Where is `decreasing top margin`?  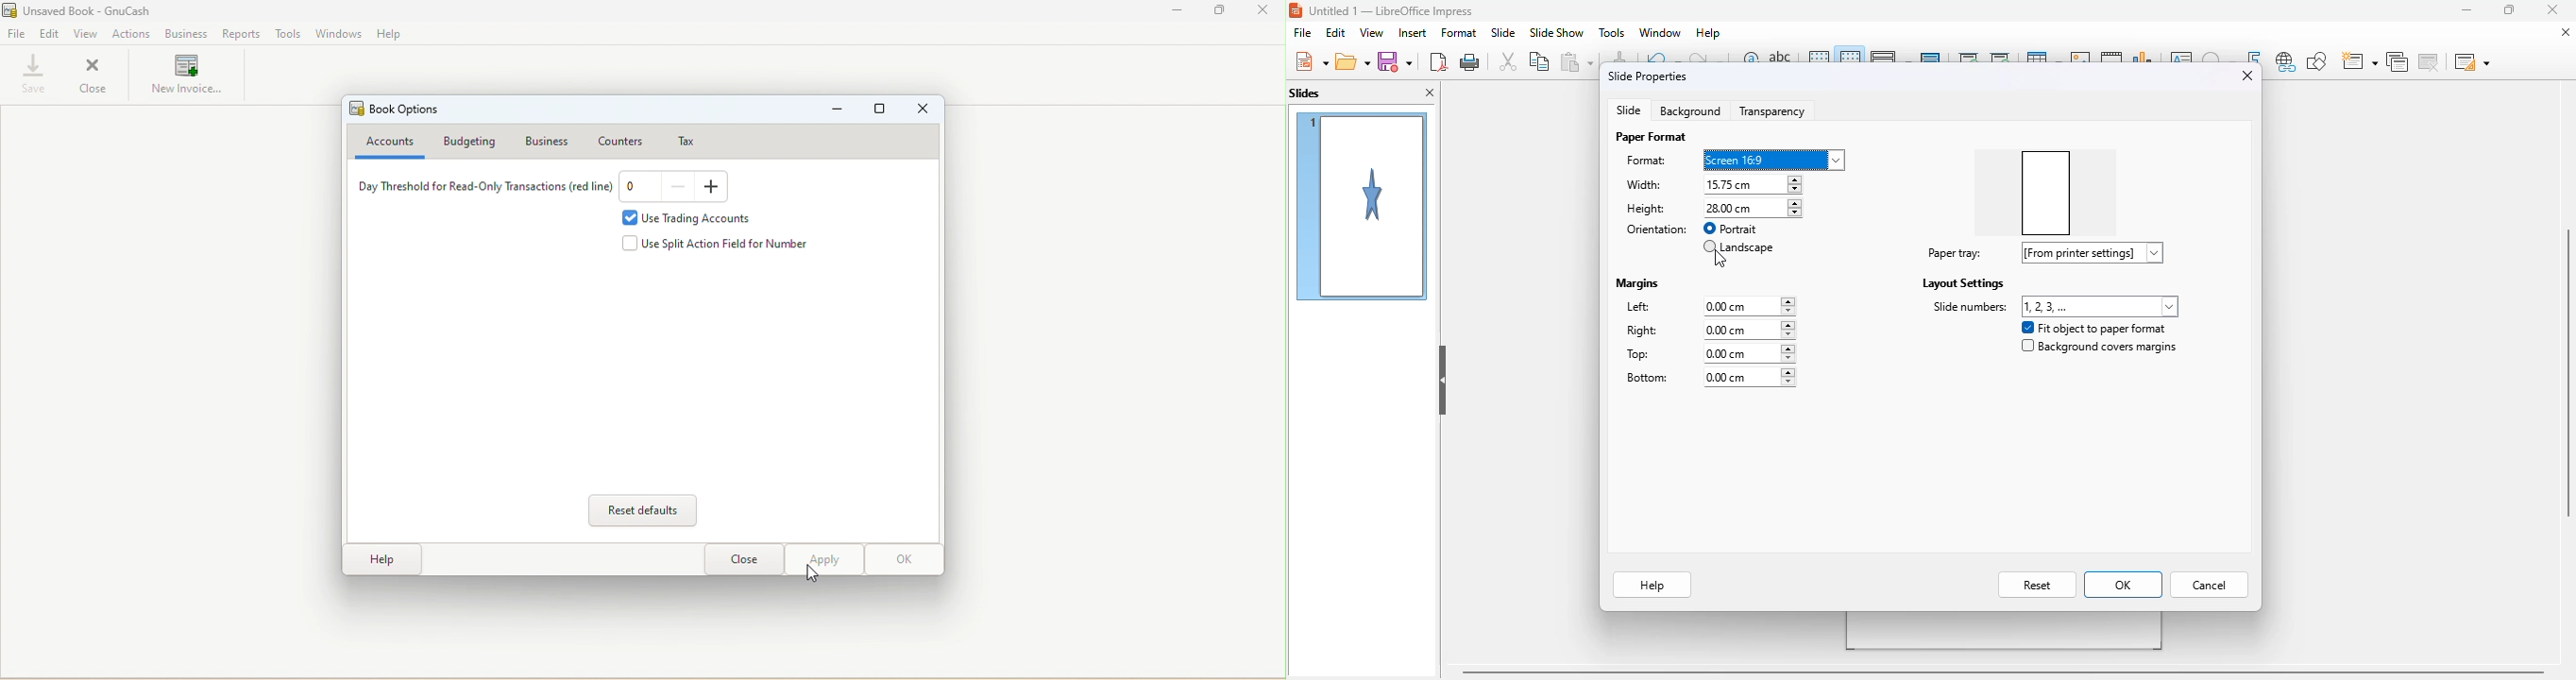 decreasing top margin is located at coordinates (1788, 360).